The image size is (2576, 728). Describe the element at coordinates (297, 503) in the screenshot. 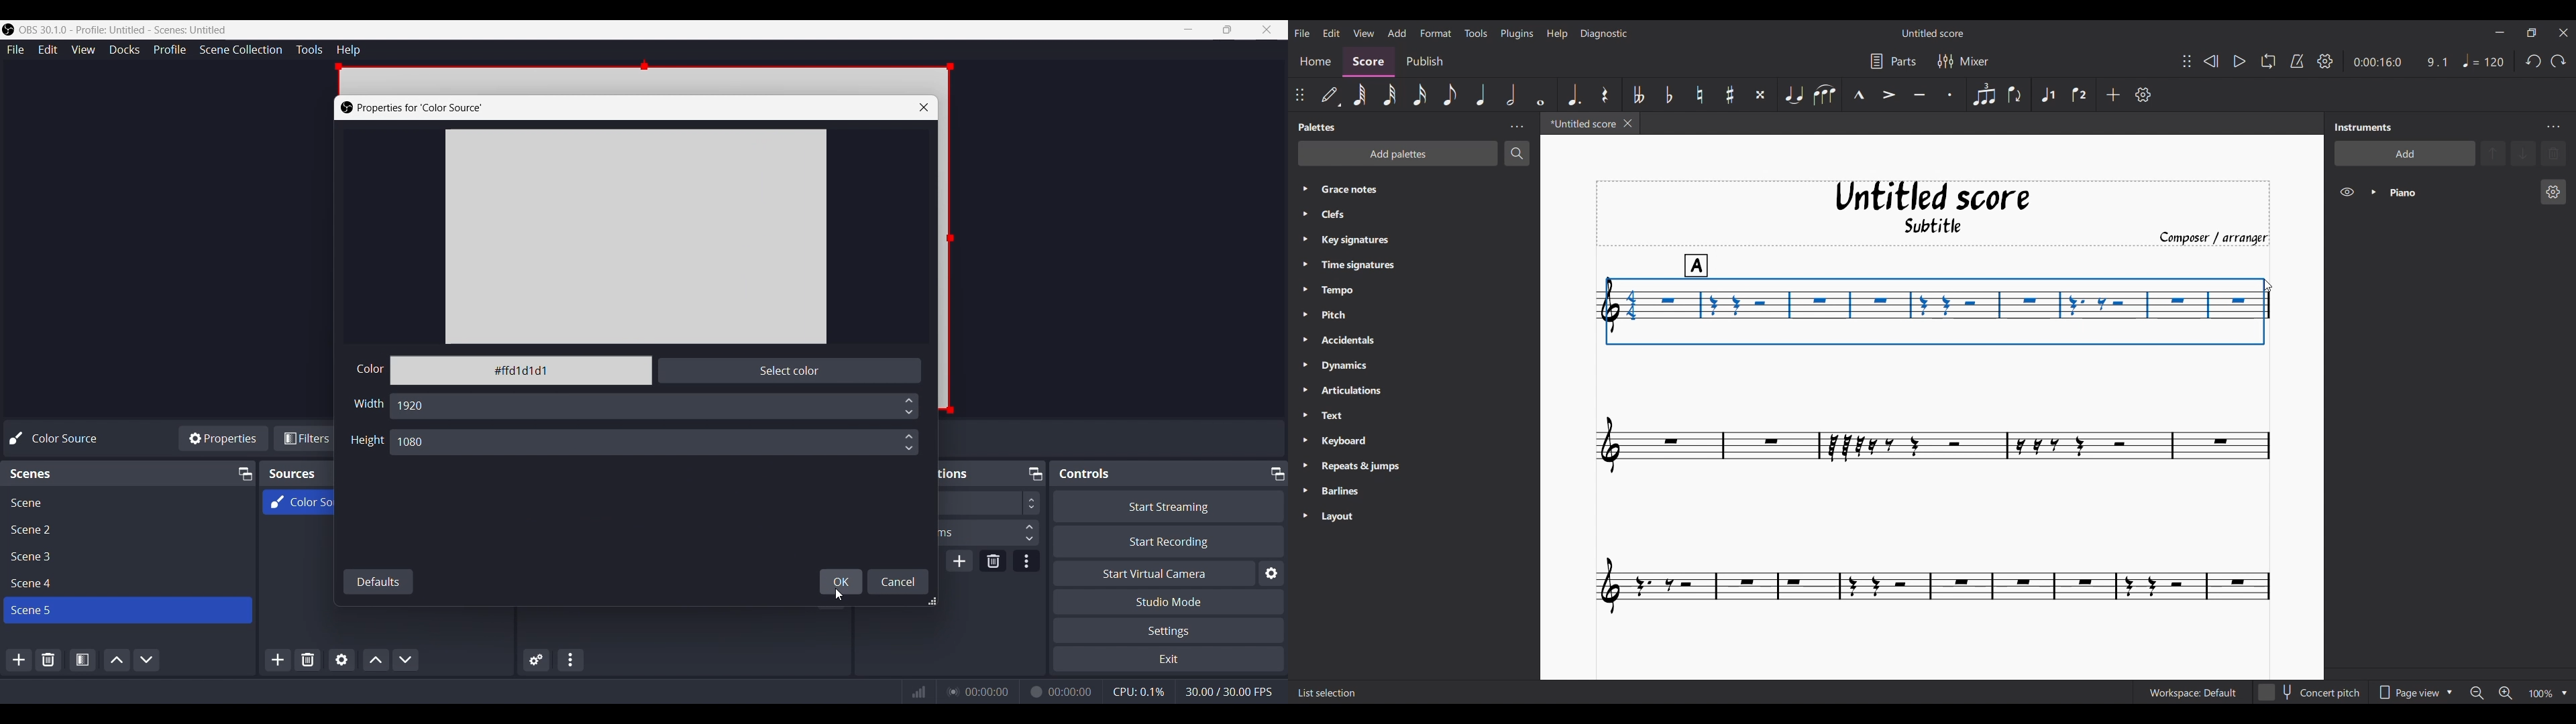

I see `Color source` at that location.